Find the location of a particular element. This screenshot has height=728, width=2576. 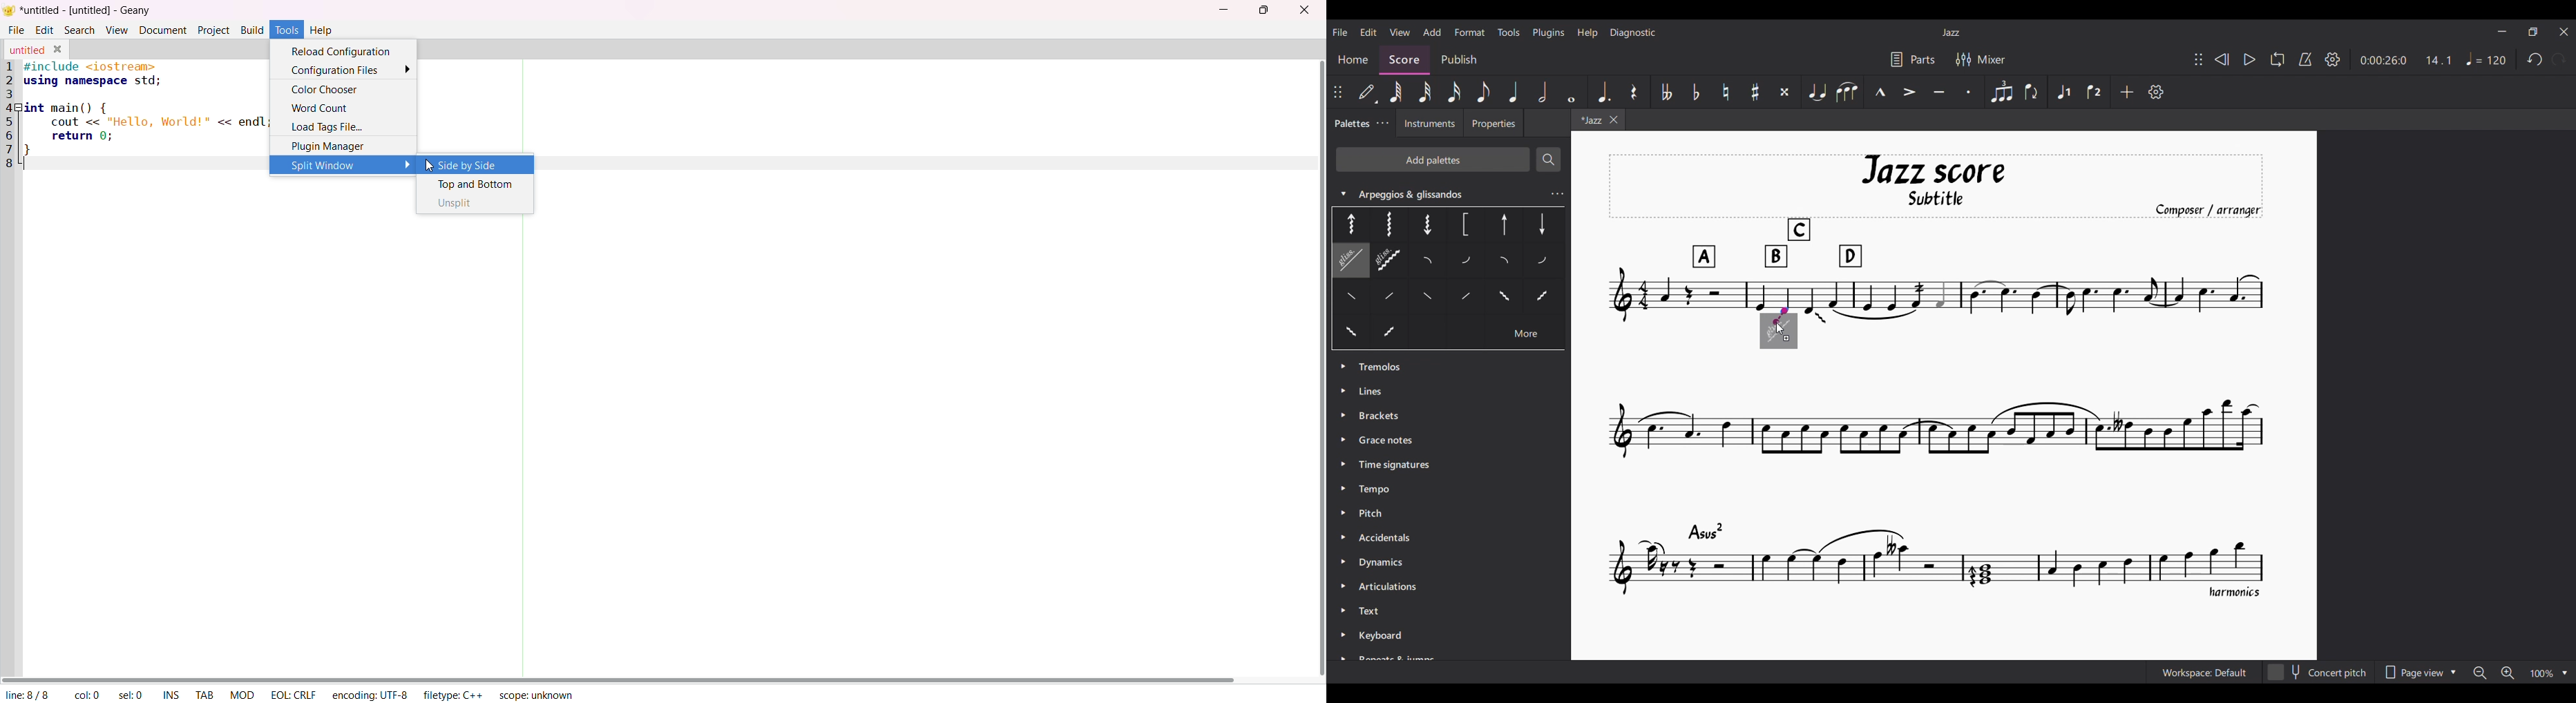

Diagnostic menu is located at coordinates (1633, 33).